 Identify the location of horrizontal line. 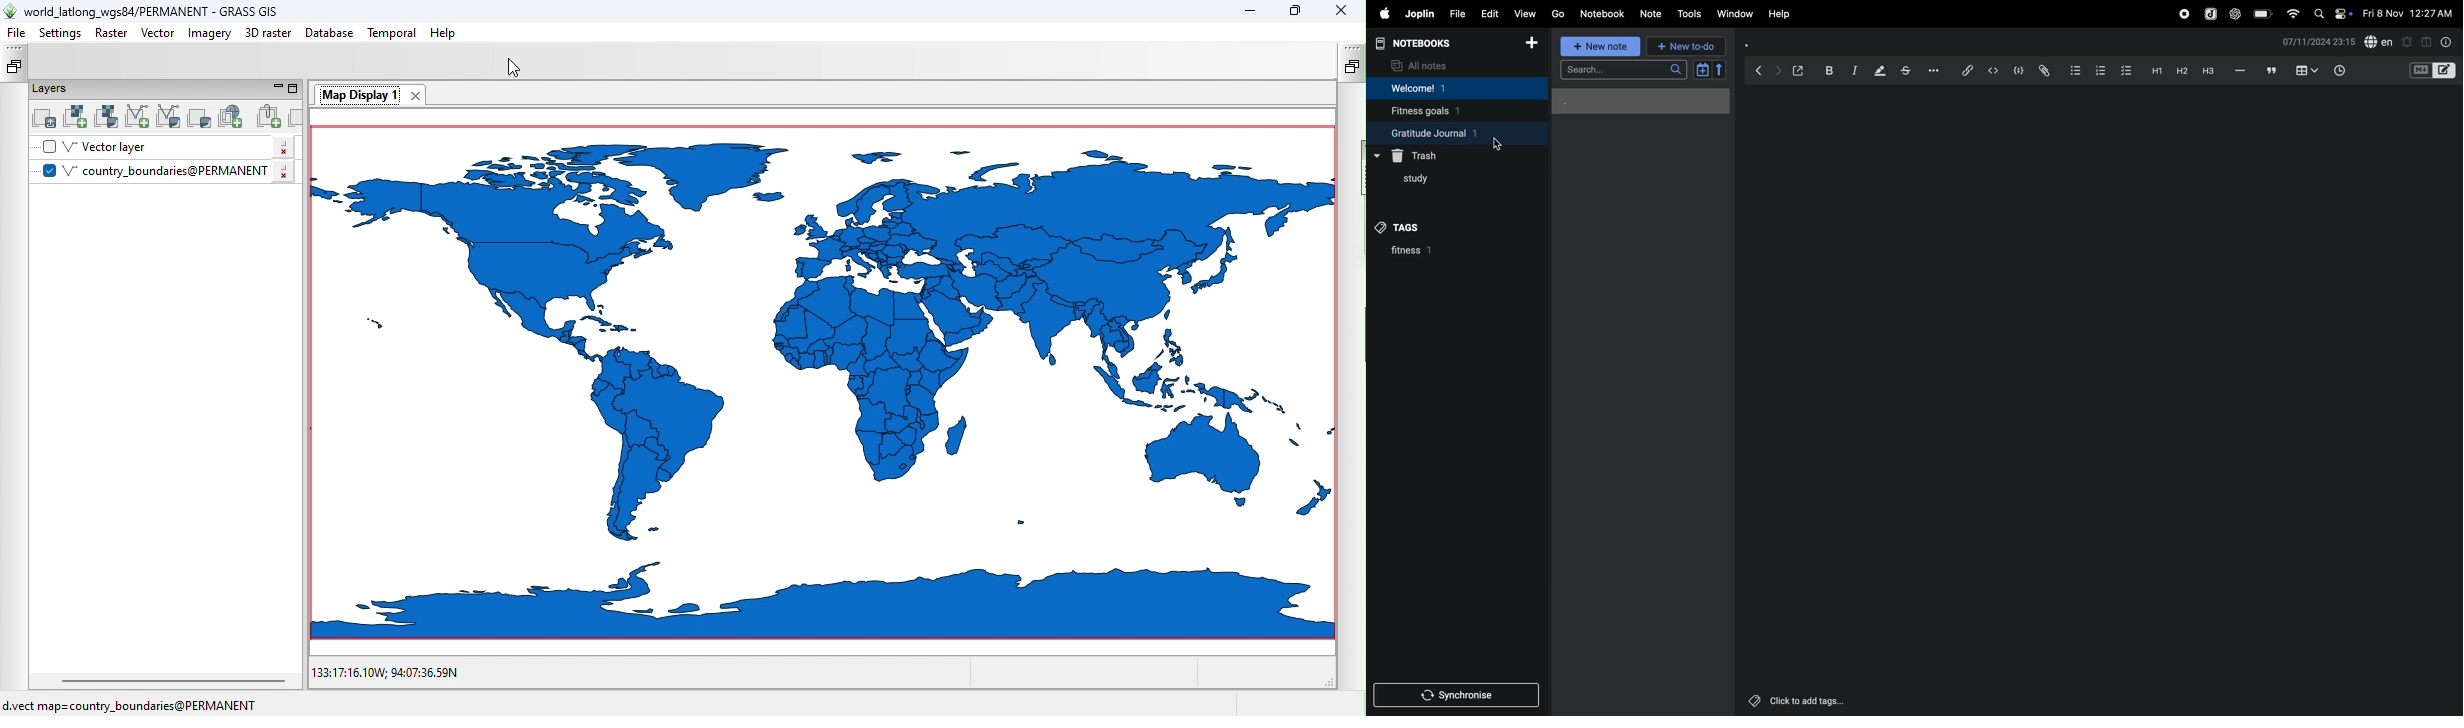
(2241, 71).